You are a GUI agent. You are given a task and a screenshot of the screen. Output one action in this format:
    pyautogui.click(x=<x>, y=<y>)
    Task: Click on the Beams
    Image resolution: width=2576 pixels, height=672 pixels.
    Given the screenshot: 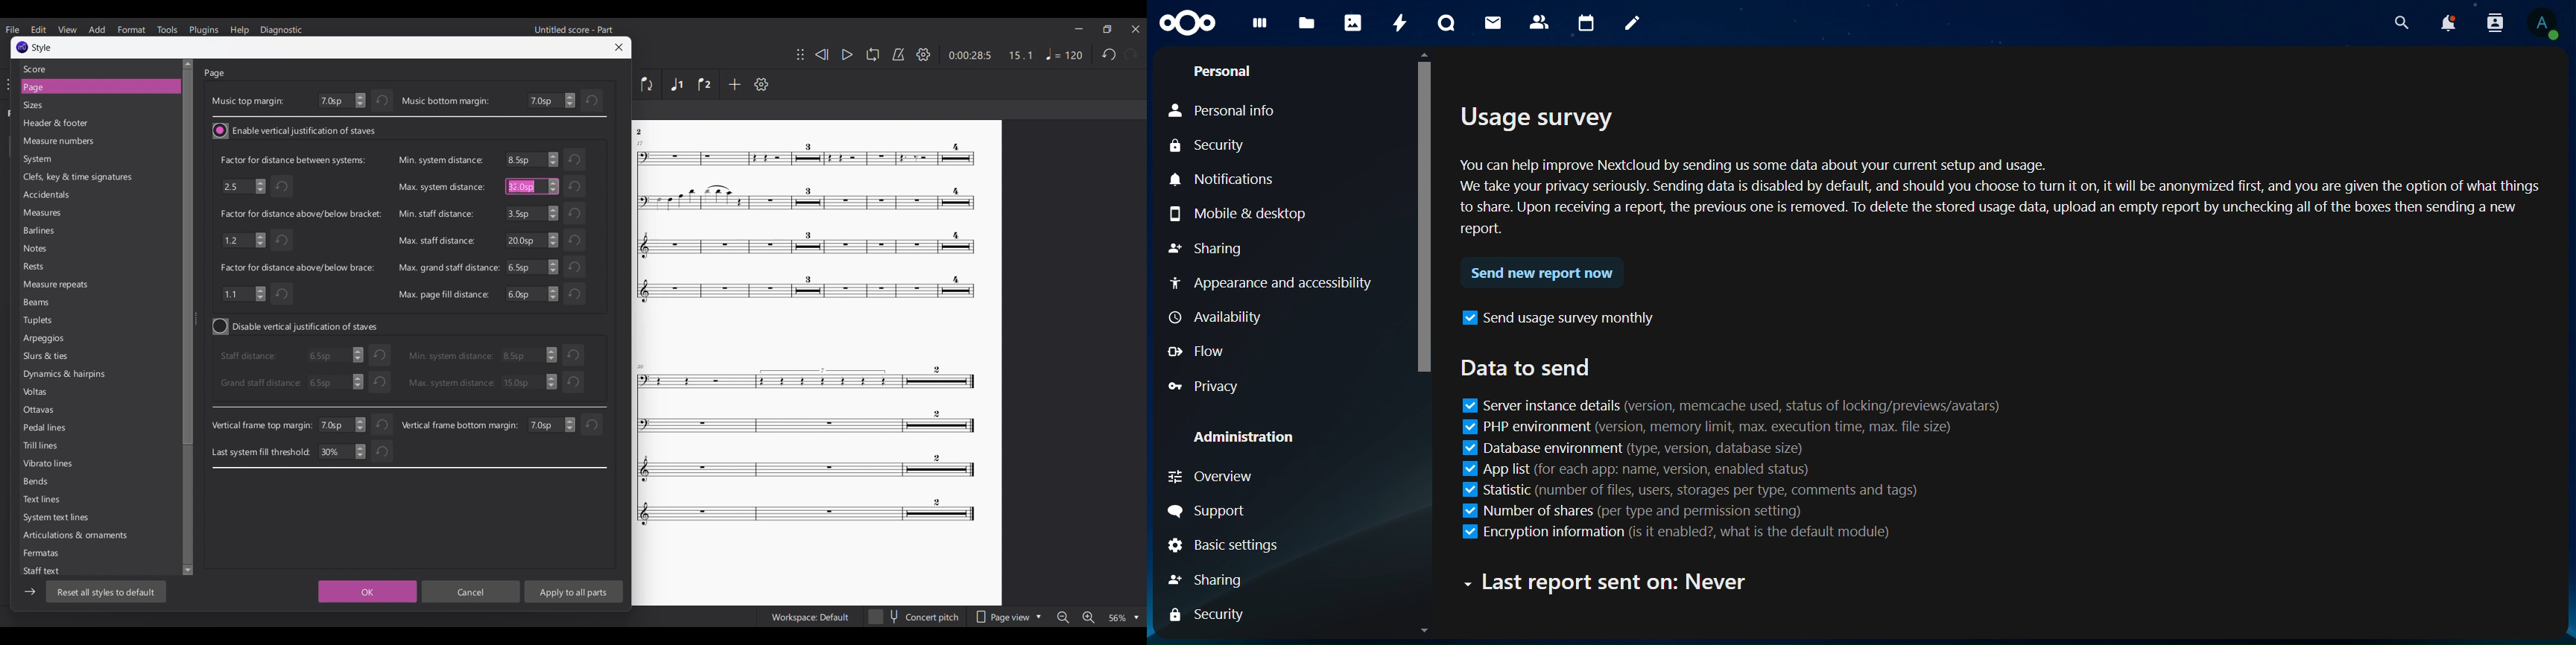 What is the action you would take?
    pyautogui.click(x=57, y=303)
    